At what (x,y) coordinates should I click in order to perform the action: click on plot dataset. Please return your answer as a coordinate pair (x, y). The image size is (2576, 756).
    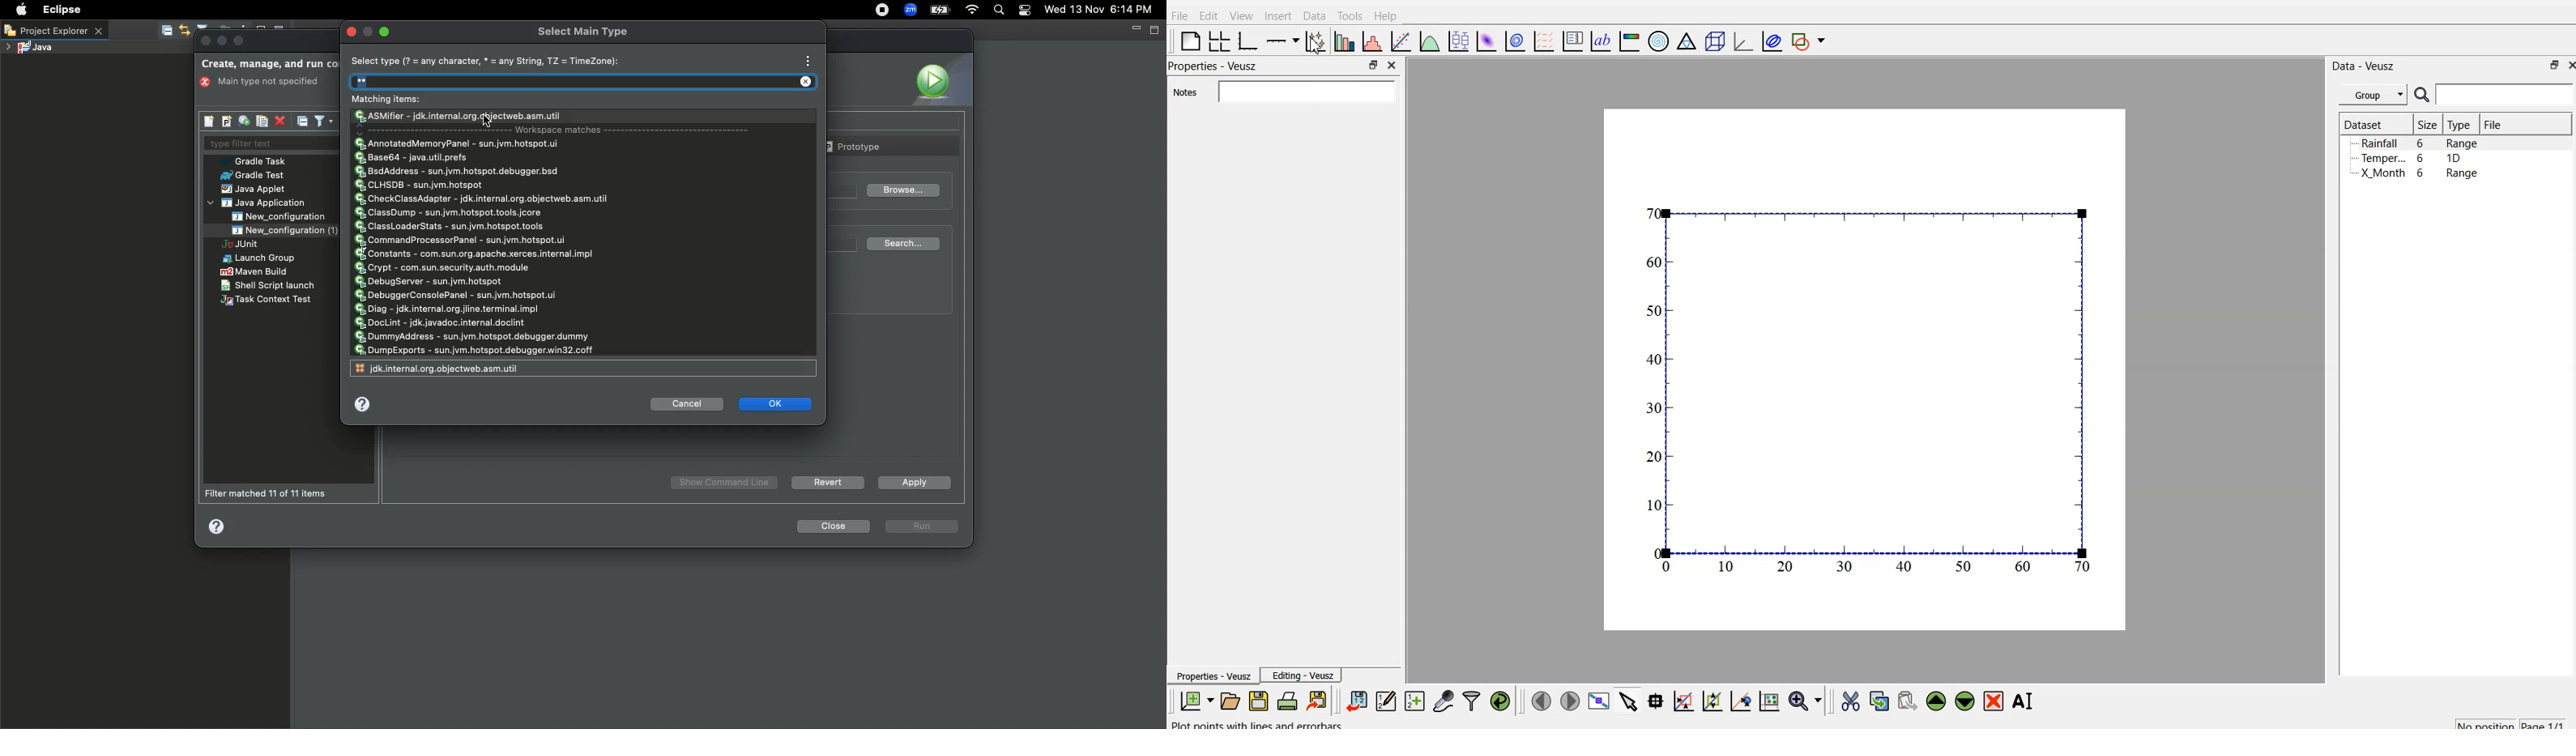
    Looking at the image, I should click on (1485, 40).